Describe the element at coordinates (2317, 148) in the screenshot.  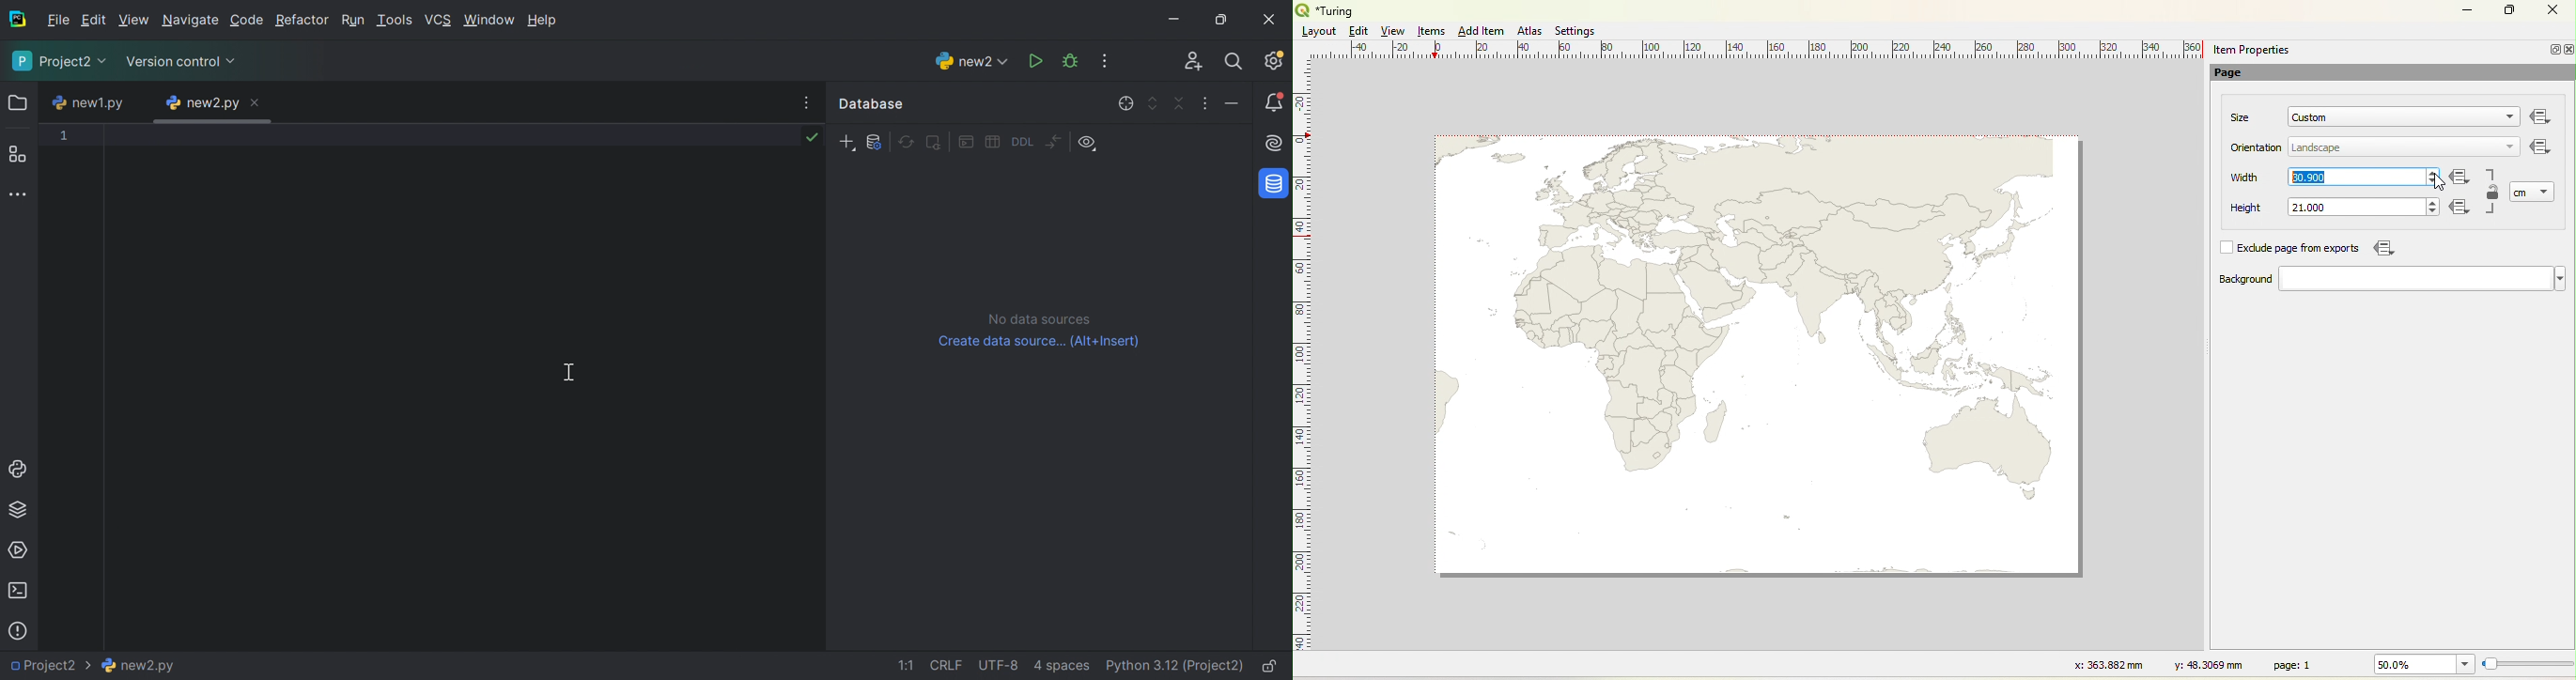
I see `Landscape` at that location.